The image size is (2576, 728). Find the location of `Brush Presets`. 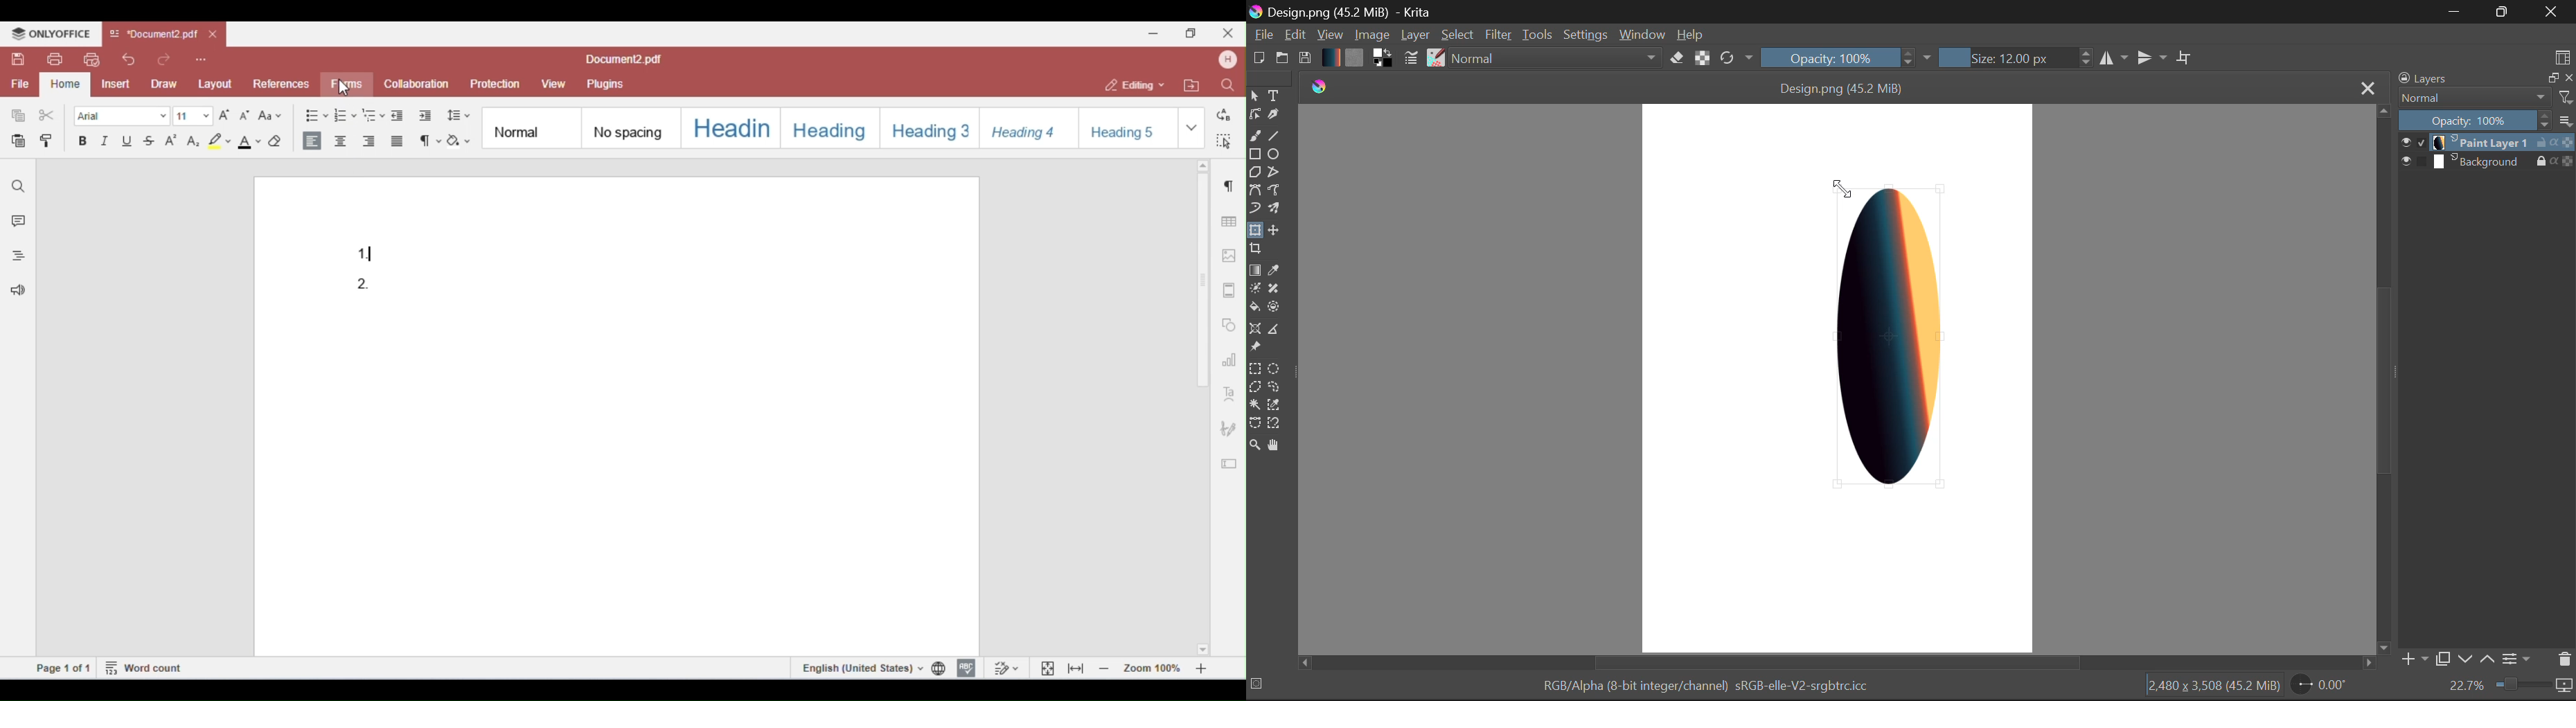

Brush Presets is located at coordinates (1434, 58).